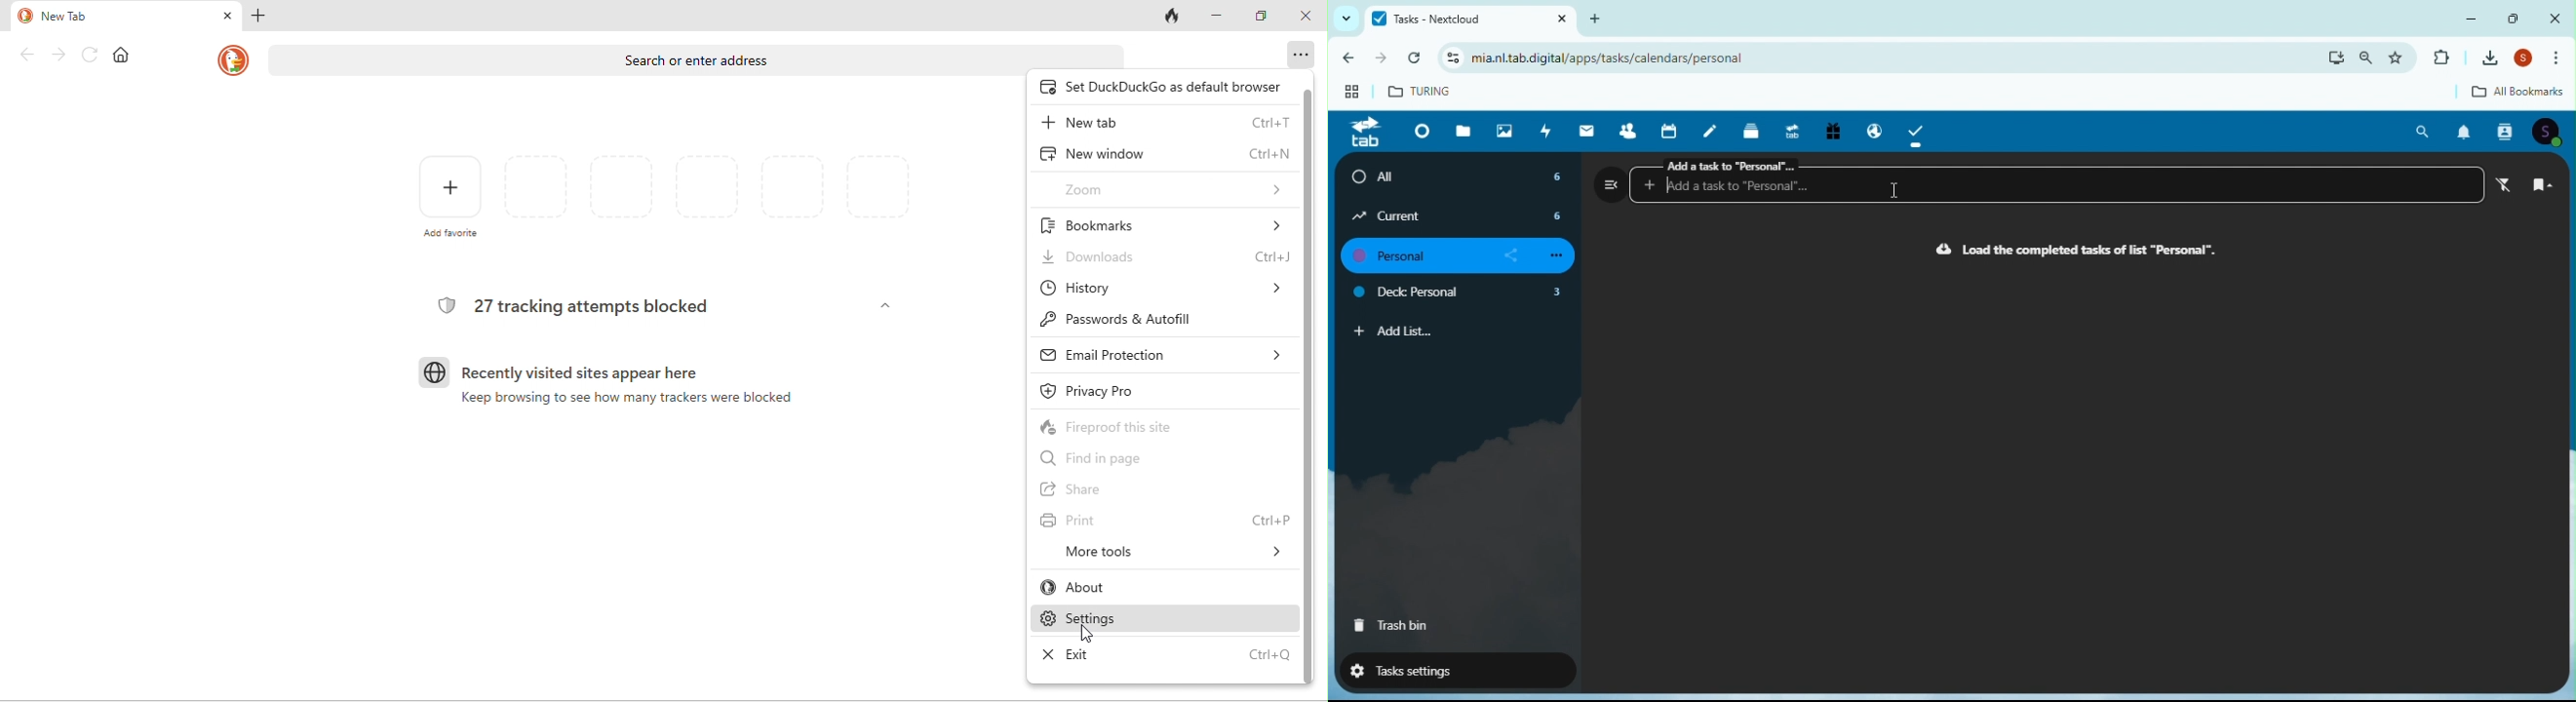 Image resolution: width=2576 pixels, height=728 pixels. What do you see at coordinates (1164, 153) in the screenshot?
I see `new window` at bounding box center [1164, 153].